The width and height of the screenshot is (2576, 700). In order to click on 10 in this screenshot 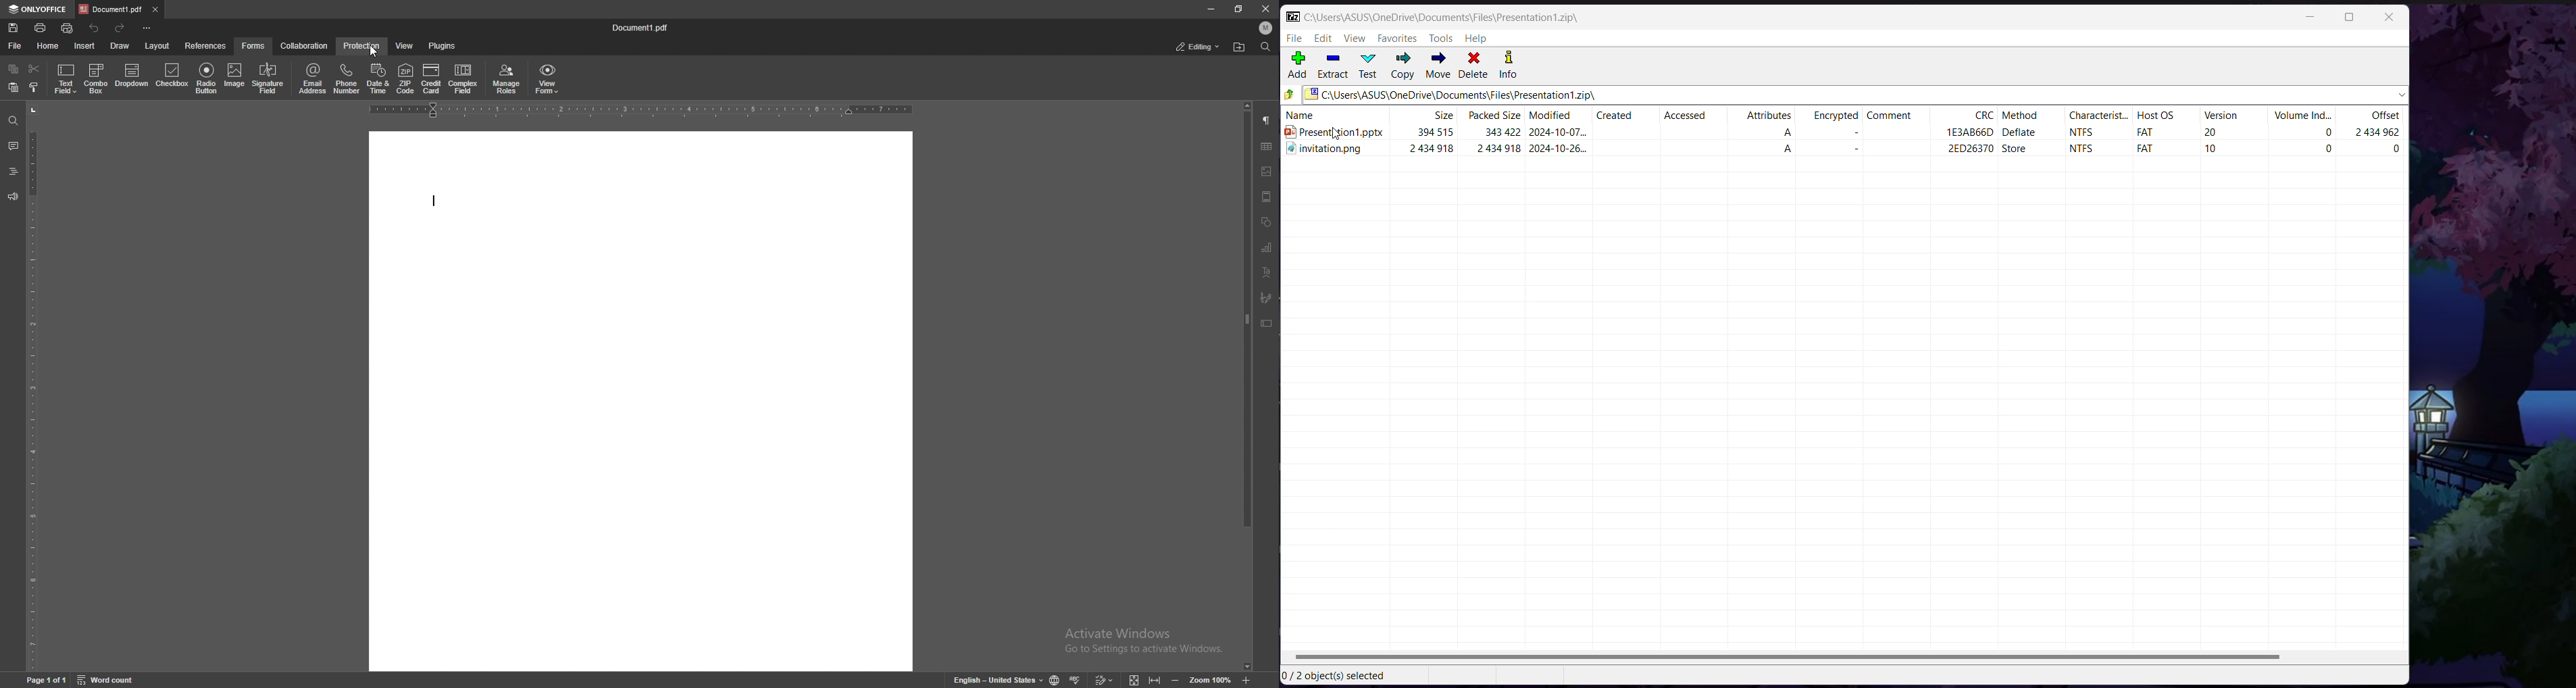, I will do `click(2218, 151)`.